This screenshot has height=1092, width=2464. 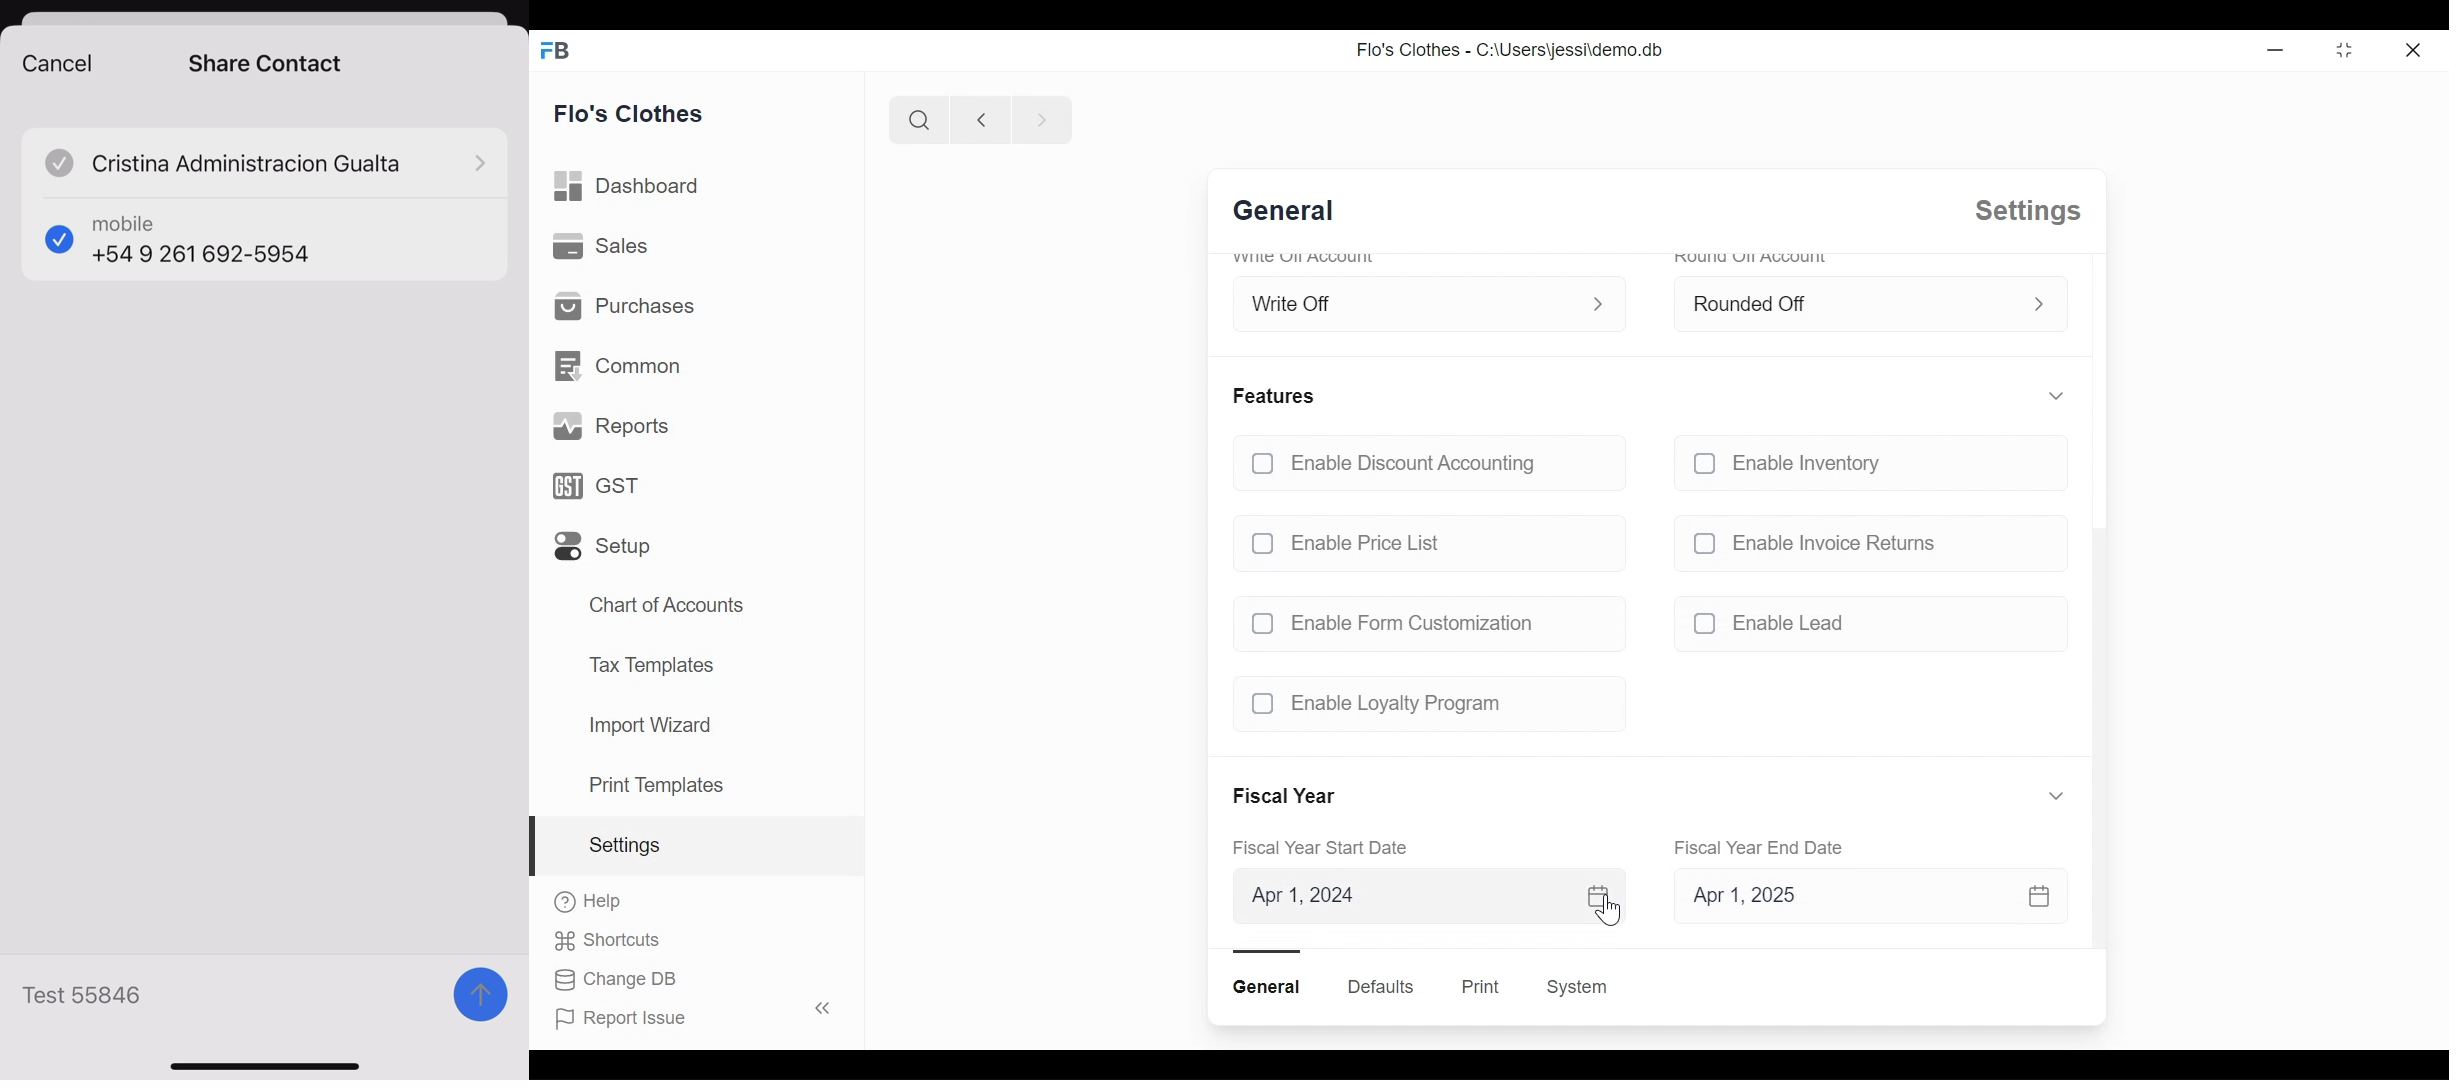 I want to click on Change DB, so click(x=616, y=981).